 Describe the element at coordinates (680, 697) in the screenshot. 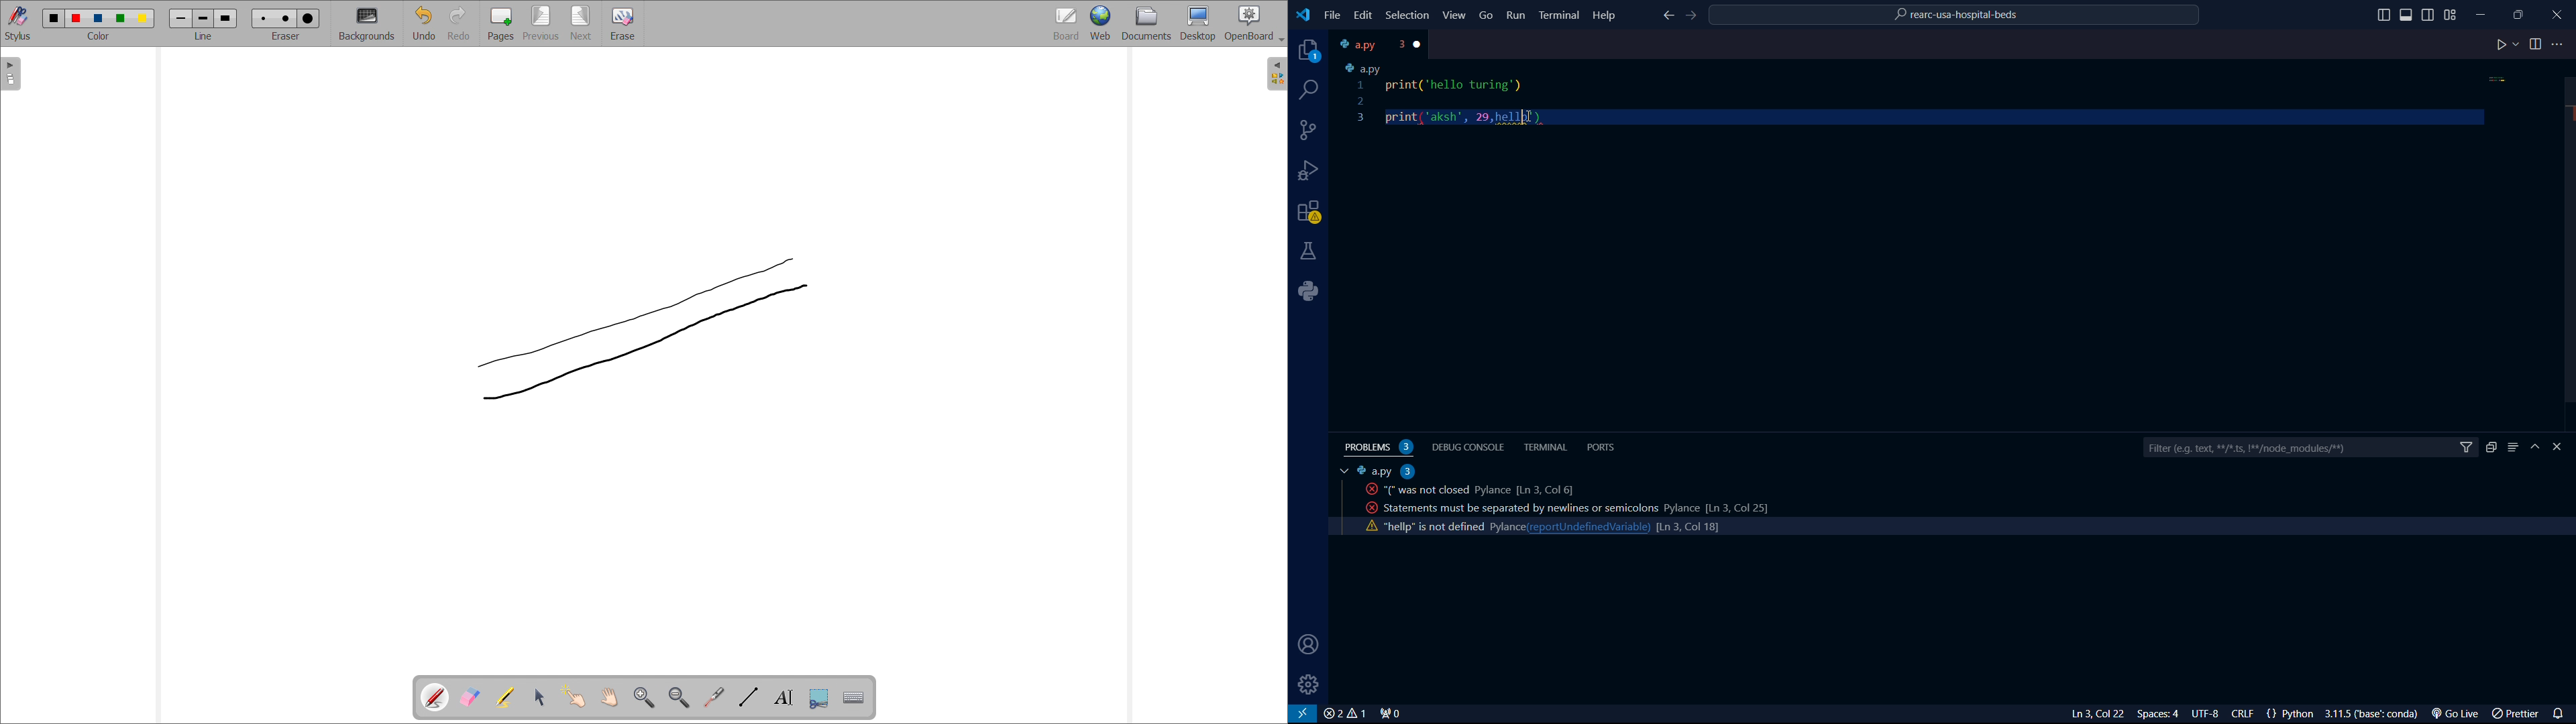

I see `zoom out` at that location.